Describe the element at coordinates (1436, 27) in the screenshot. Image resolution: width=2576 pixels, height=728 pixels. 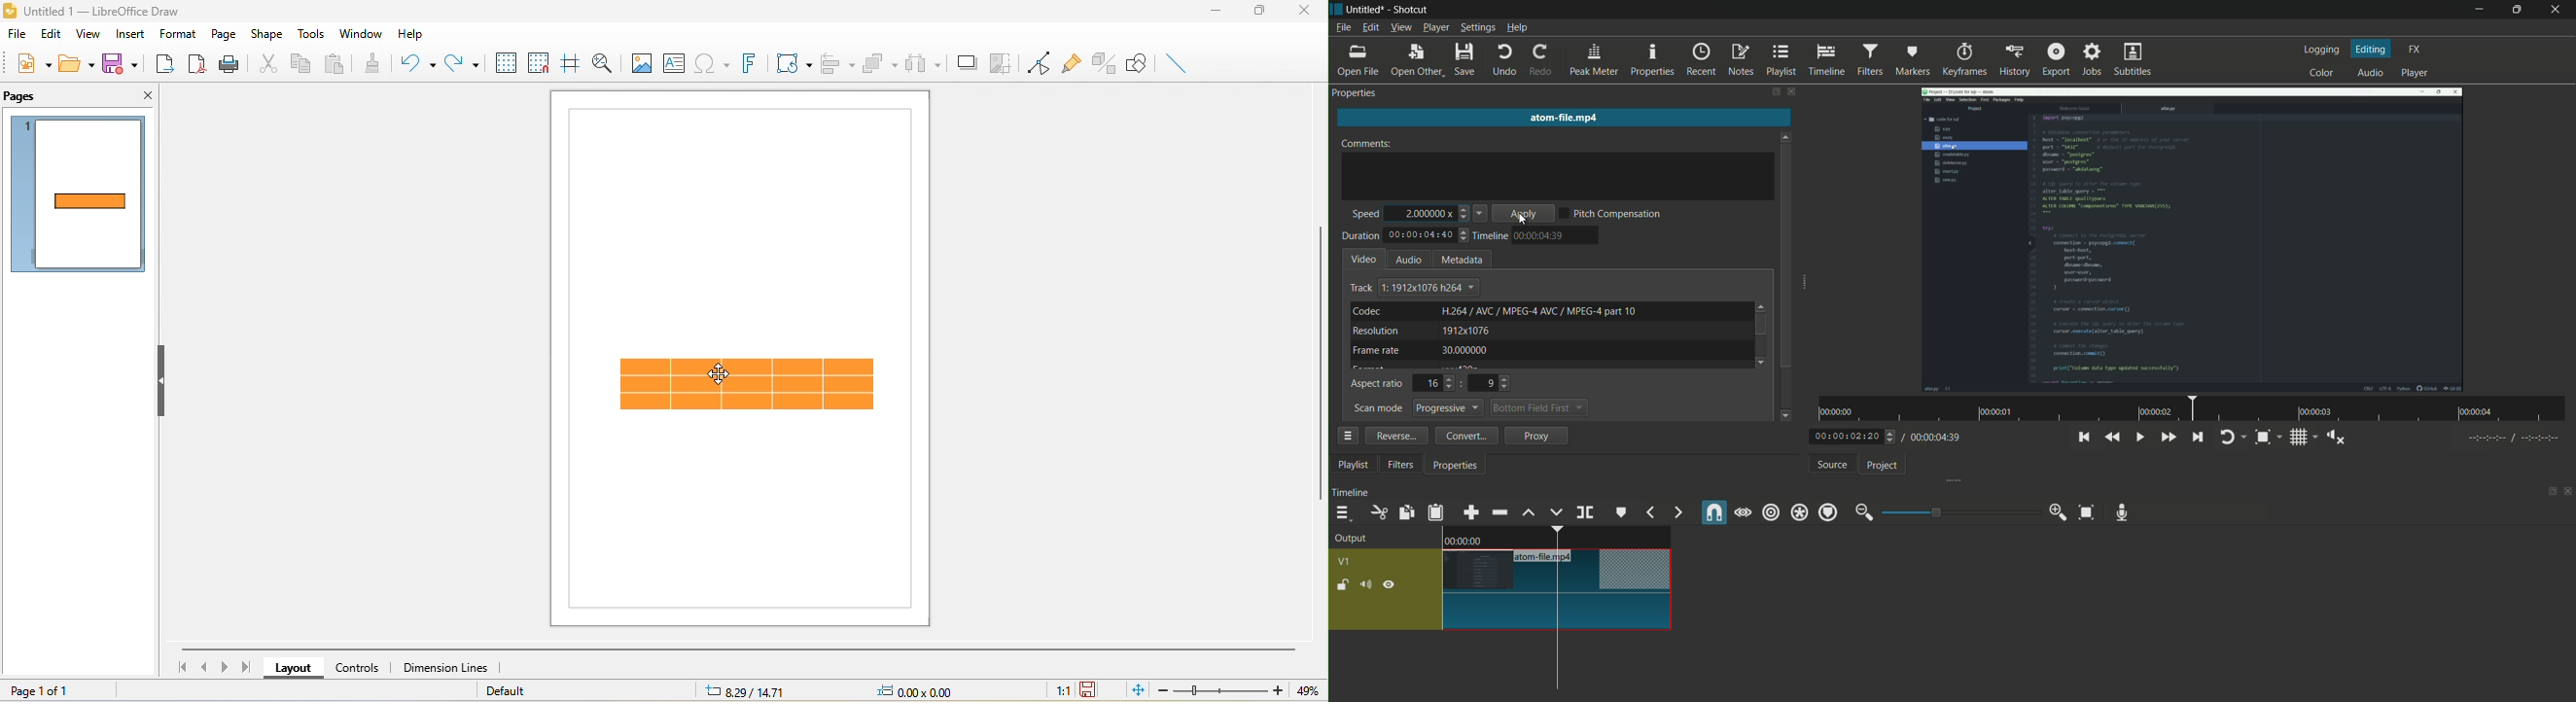
I see `player menu` at that location.